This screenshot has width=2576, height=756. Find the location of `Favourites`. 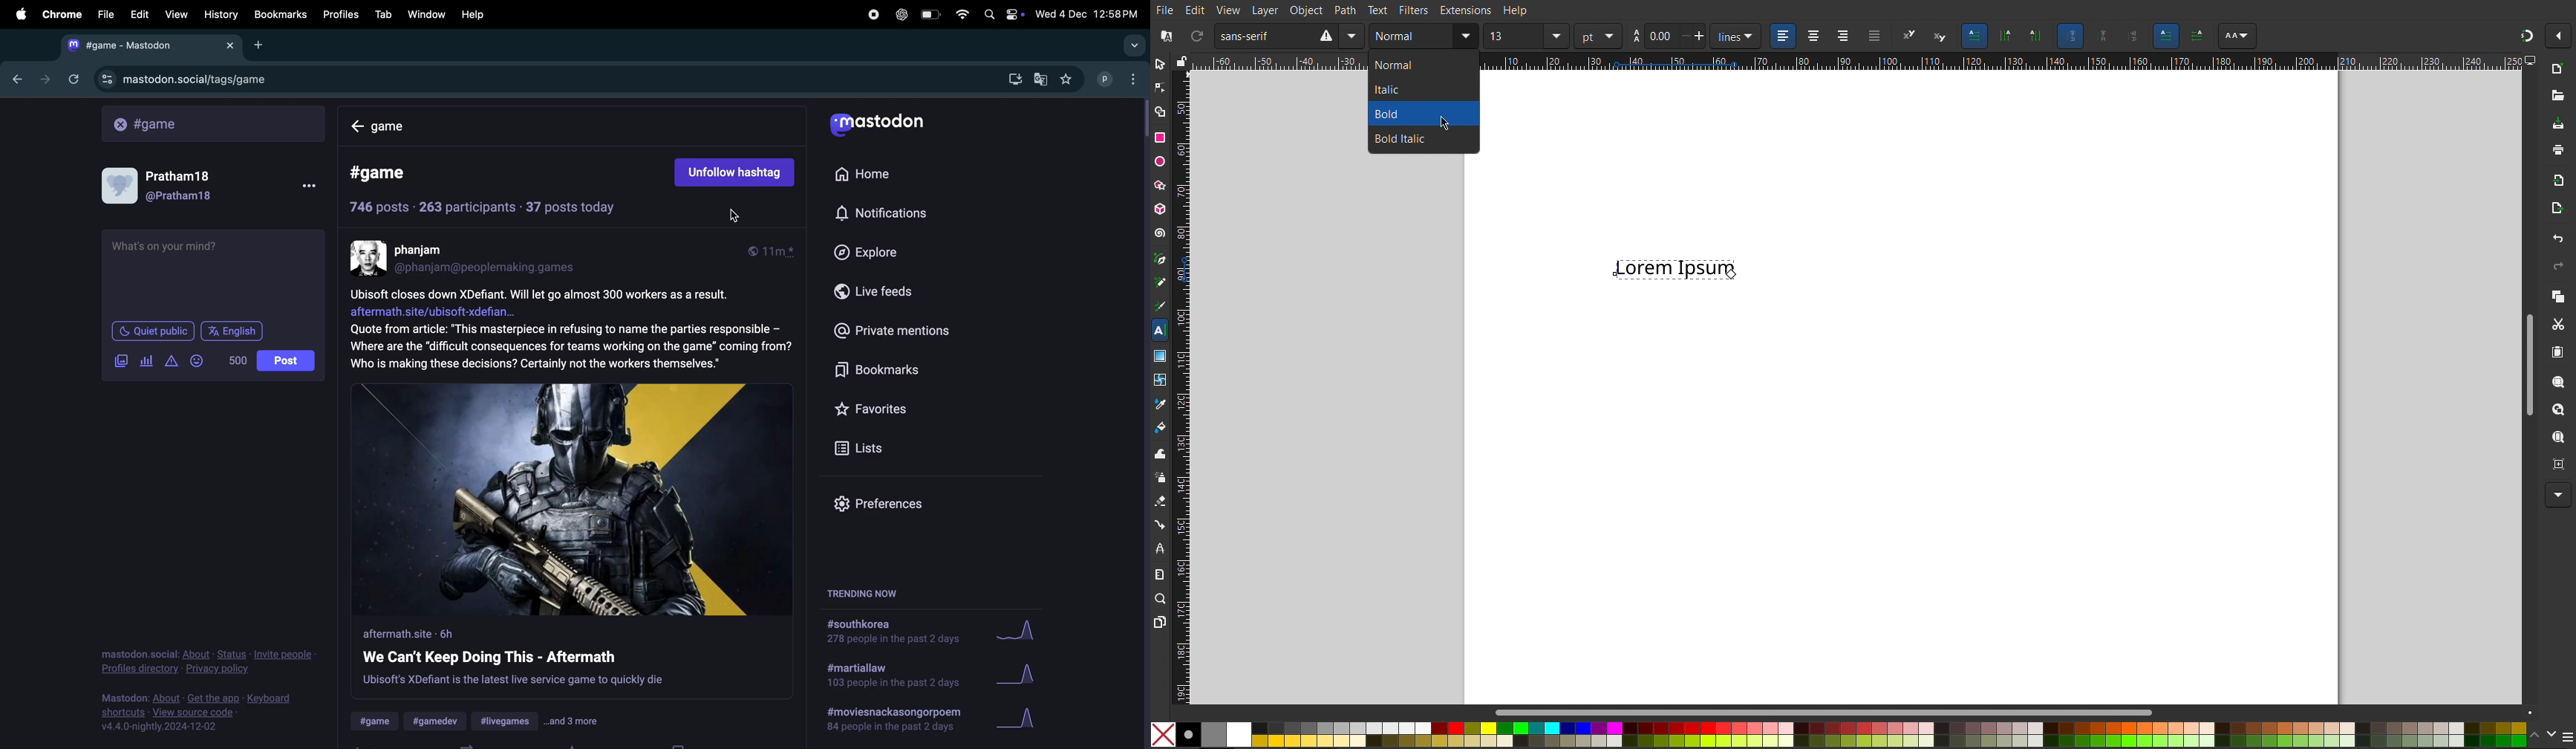

Favourites is located at coordinates (879, 409).